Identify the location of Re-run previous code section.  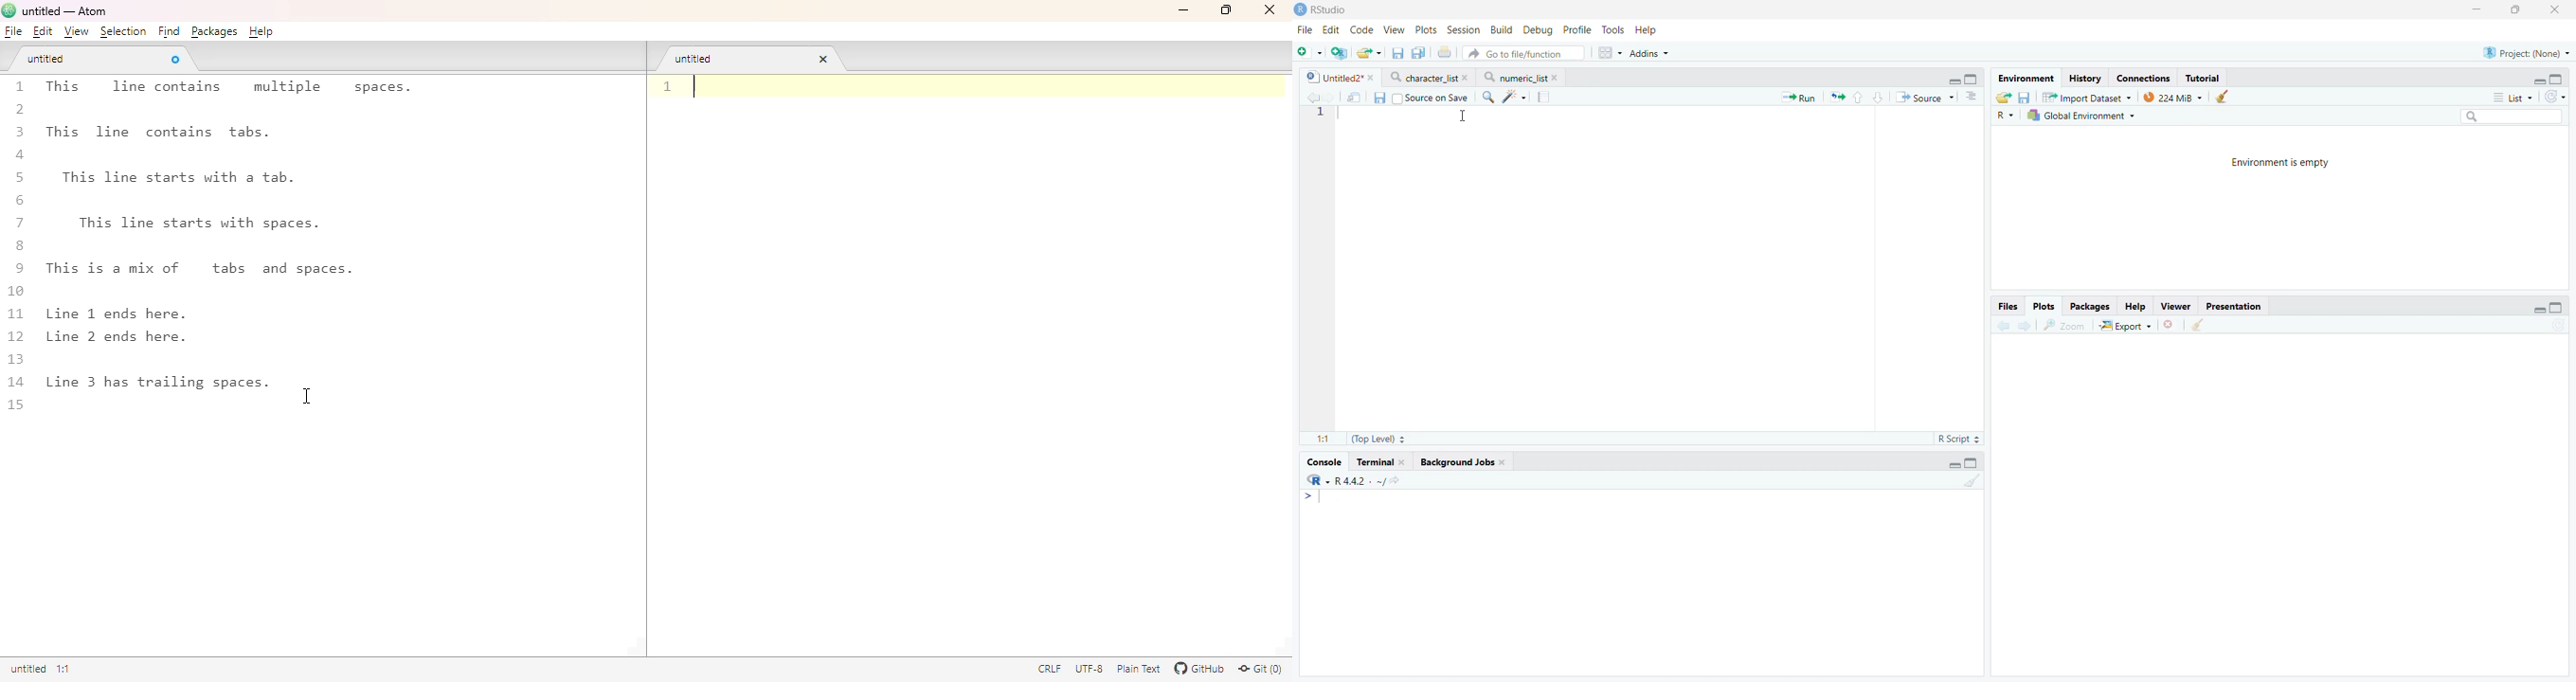
(1839, 98).